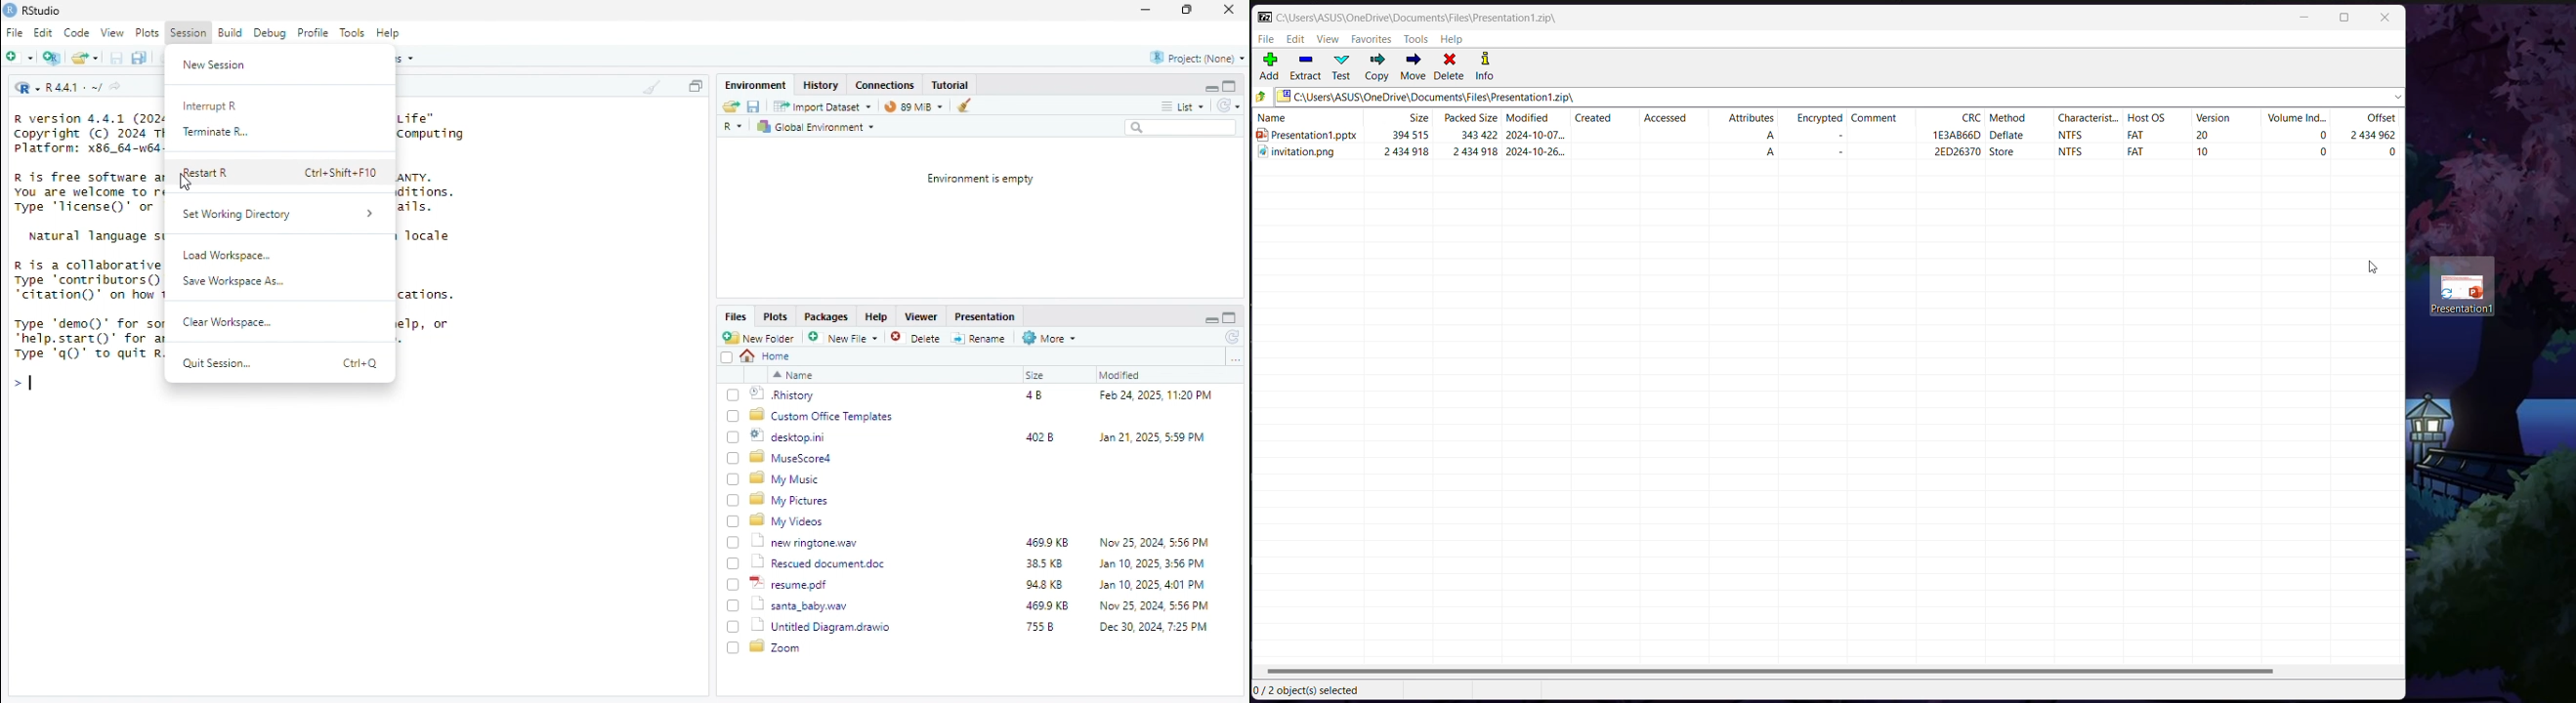  Describe the element at coordinates (981, 436) in the screenshot. I see `desktop.ini 402B Jan 21, 2025, 5:59 PM` at that location.